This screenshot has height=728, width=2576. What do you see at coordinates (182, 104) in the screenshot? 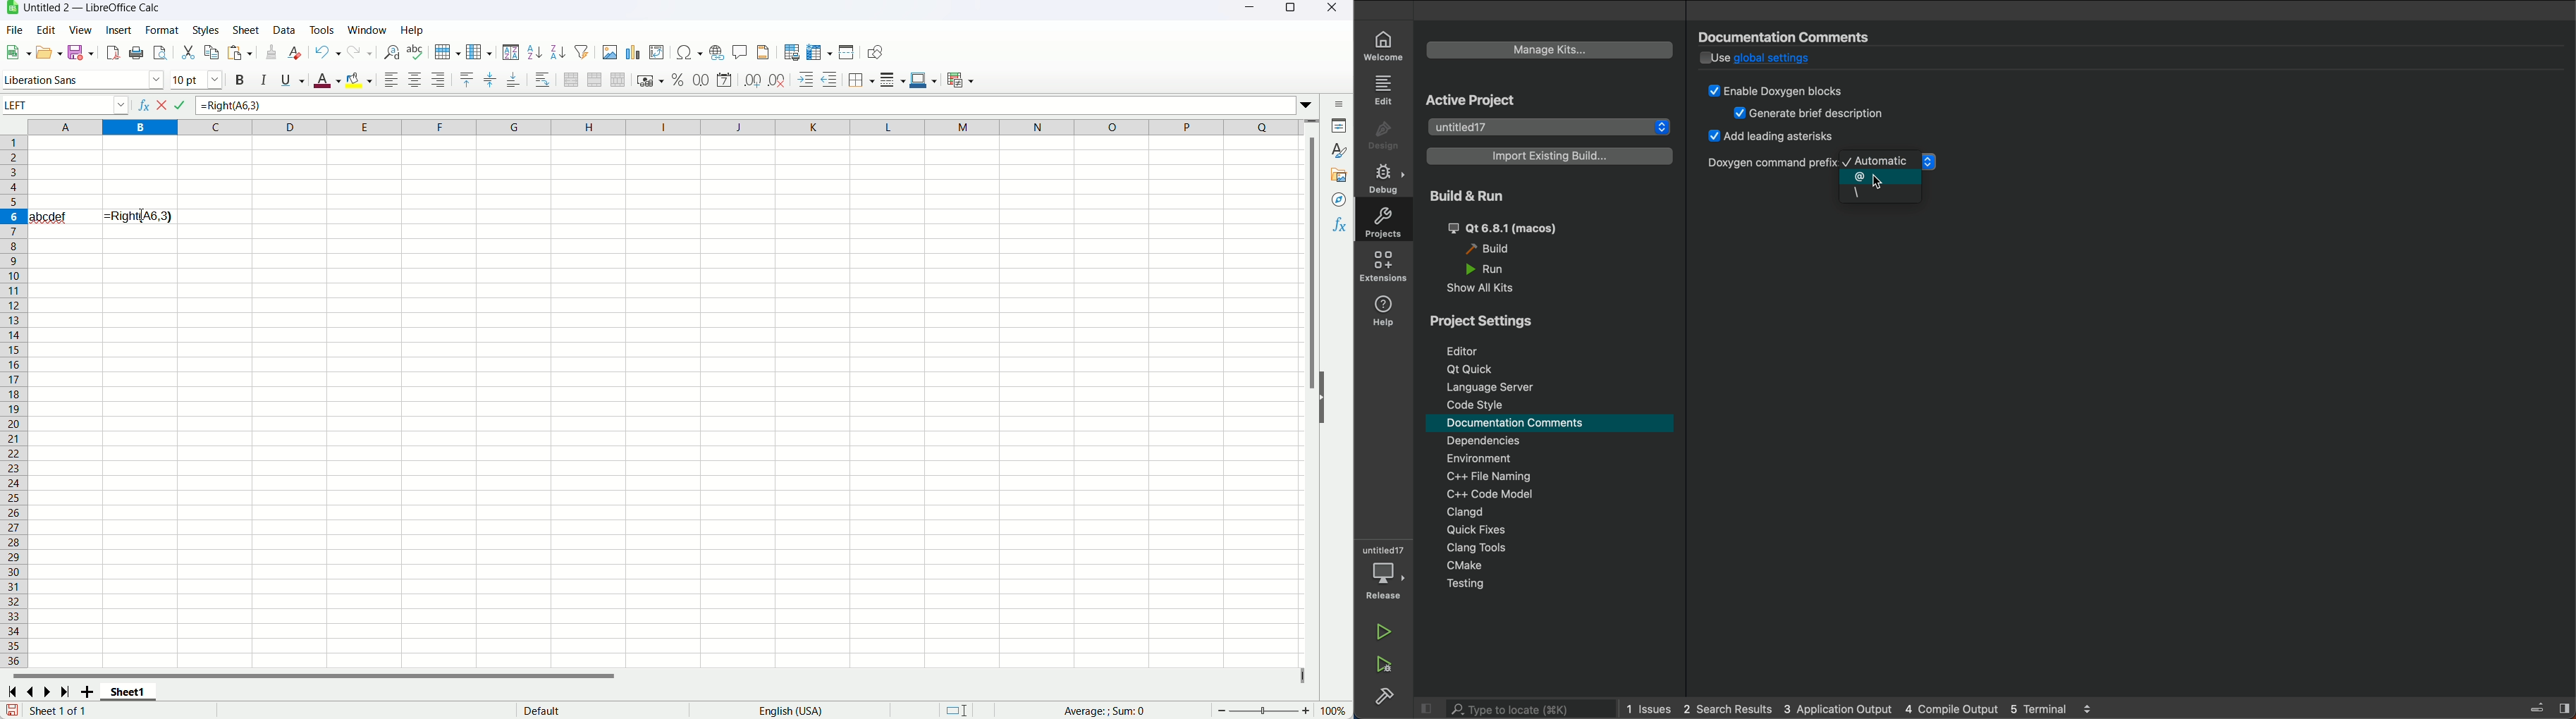
I see `accept` at bounding box center [182, 104].